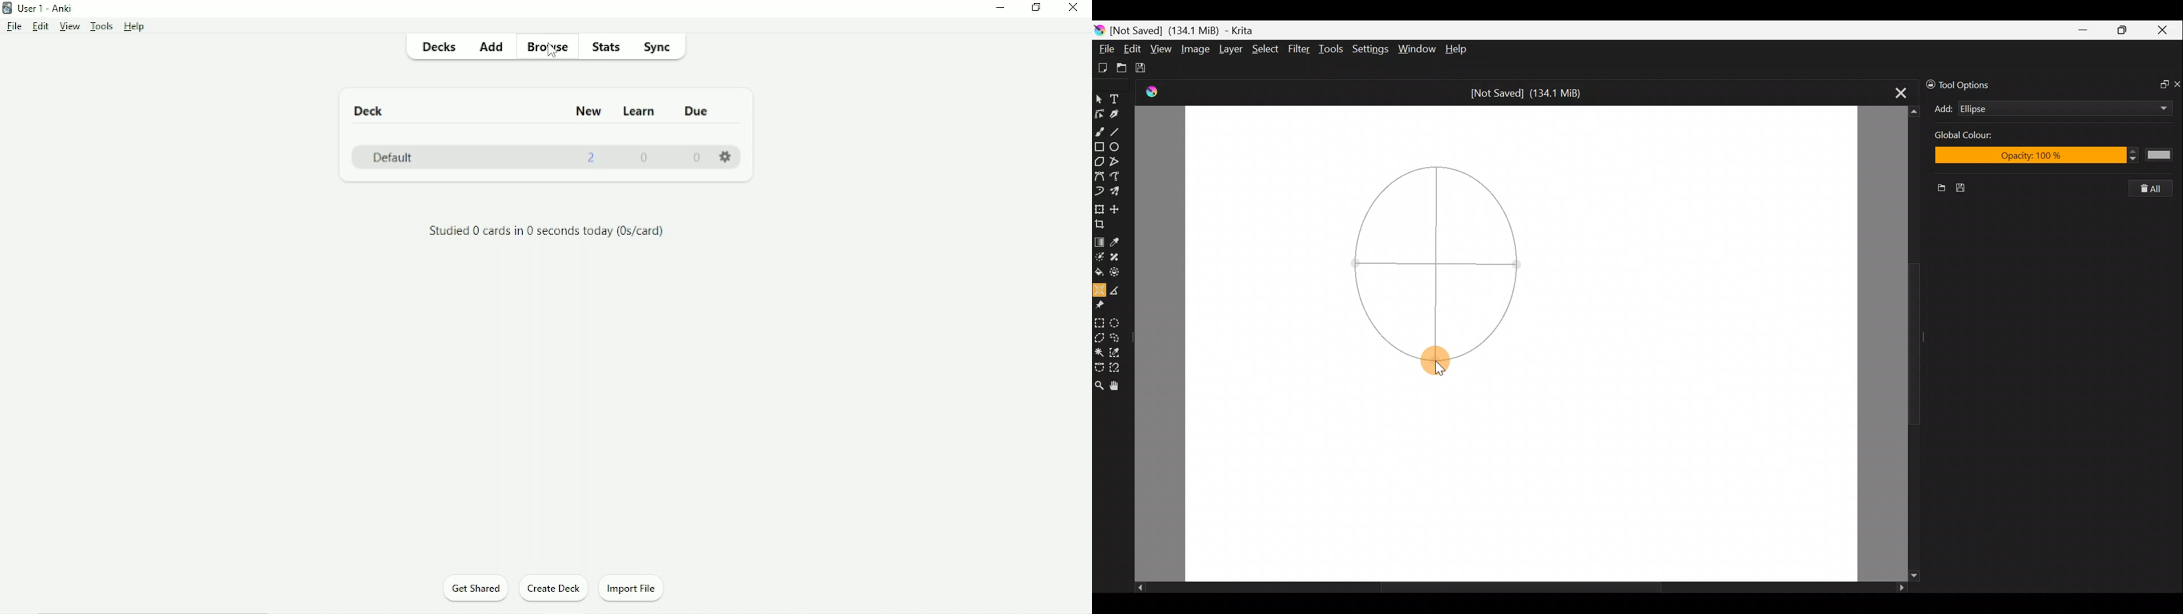 The height and width of the screenshot is (616, 2184). Describe the element at coordinates (1133, 49) in the screenshot. I see `Edit` at that location.